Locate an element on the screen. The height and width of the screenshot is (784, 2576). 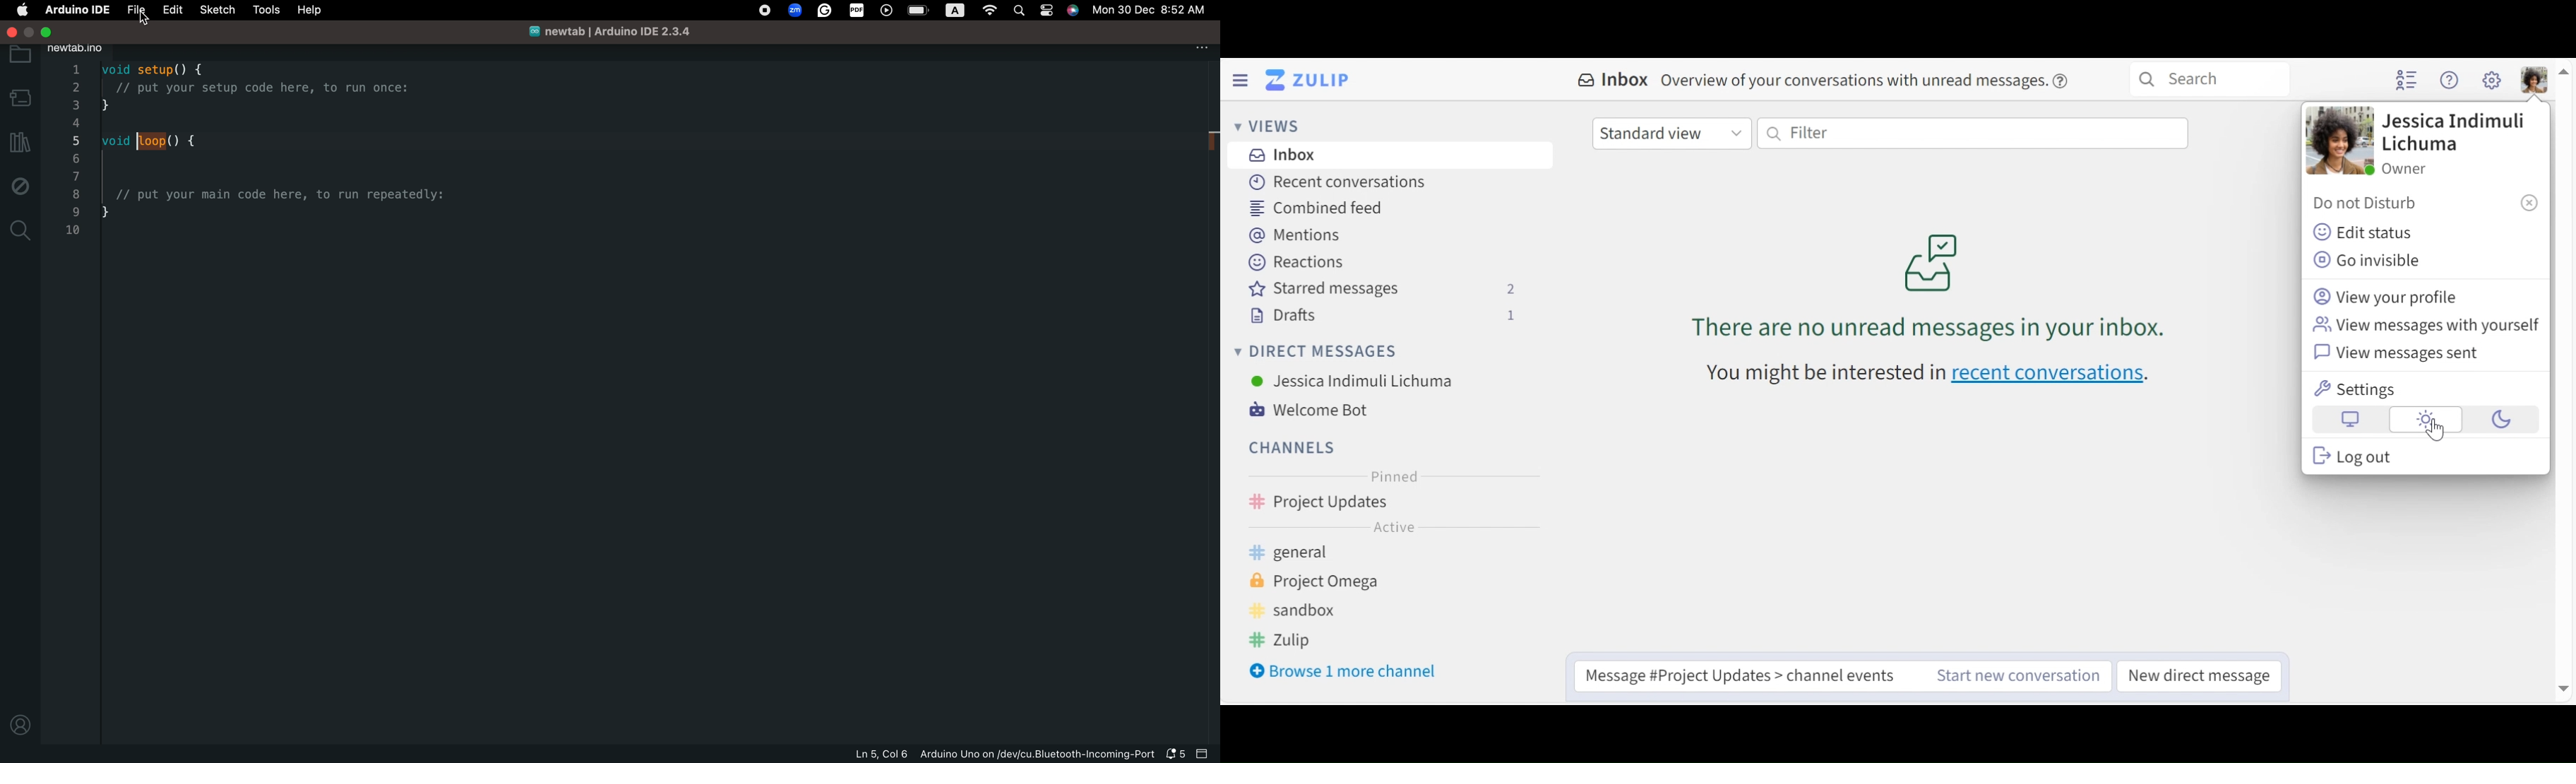
Help menu is located at coordinates (2451, 82).